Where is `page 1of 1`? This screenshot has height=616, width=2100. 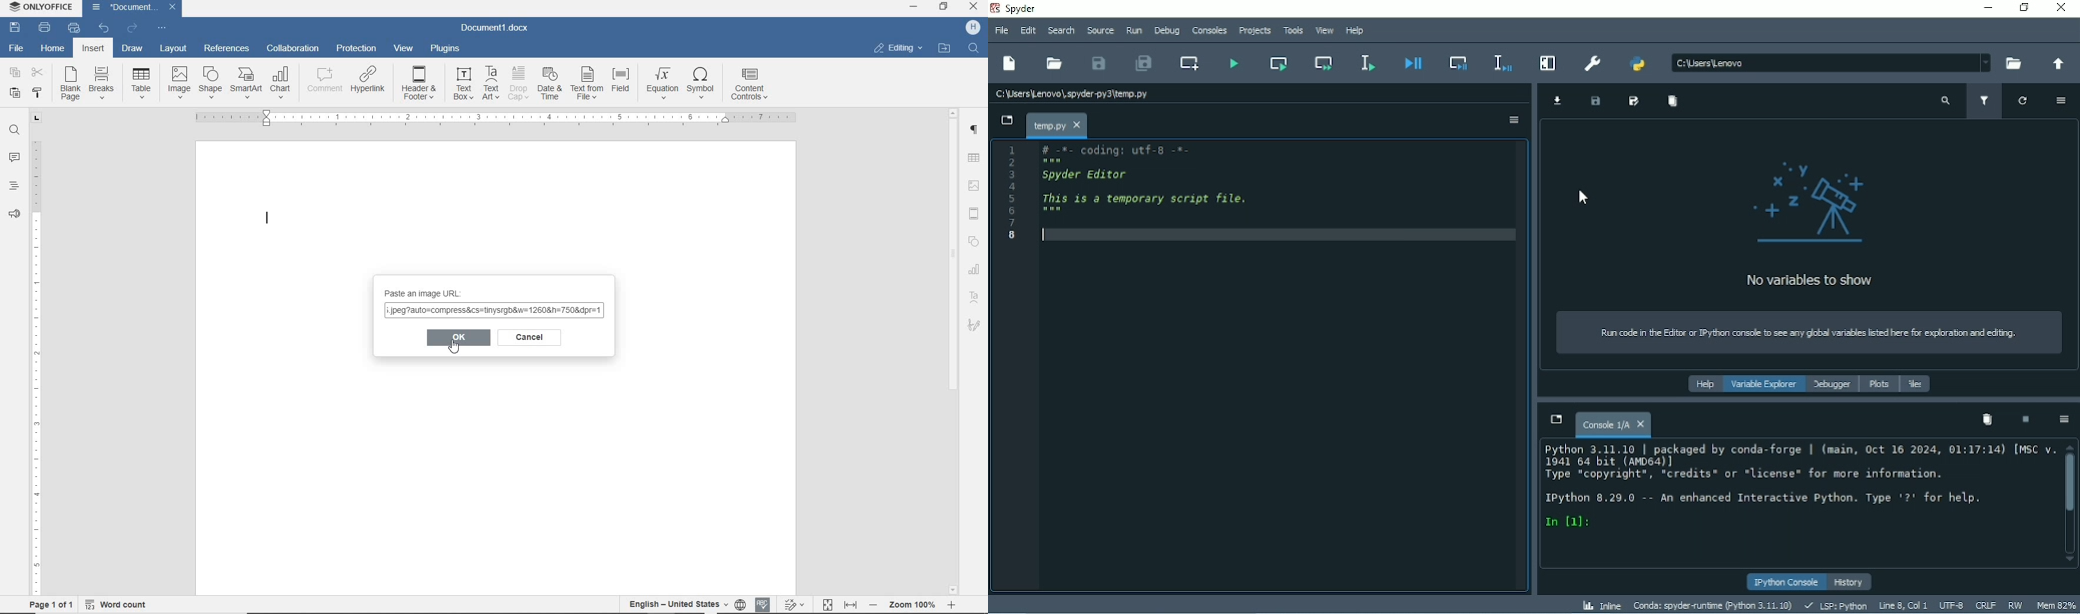
page 1of 1 is located at coordinates (52, 605).